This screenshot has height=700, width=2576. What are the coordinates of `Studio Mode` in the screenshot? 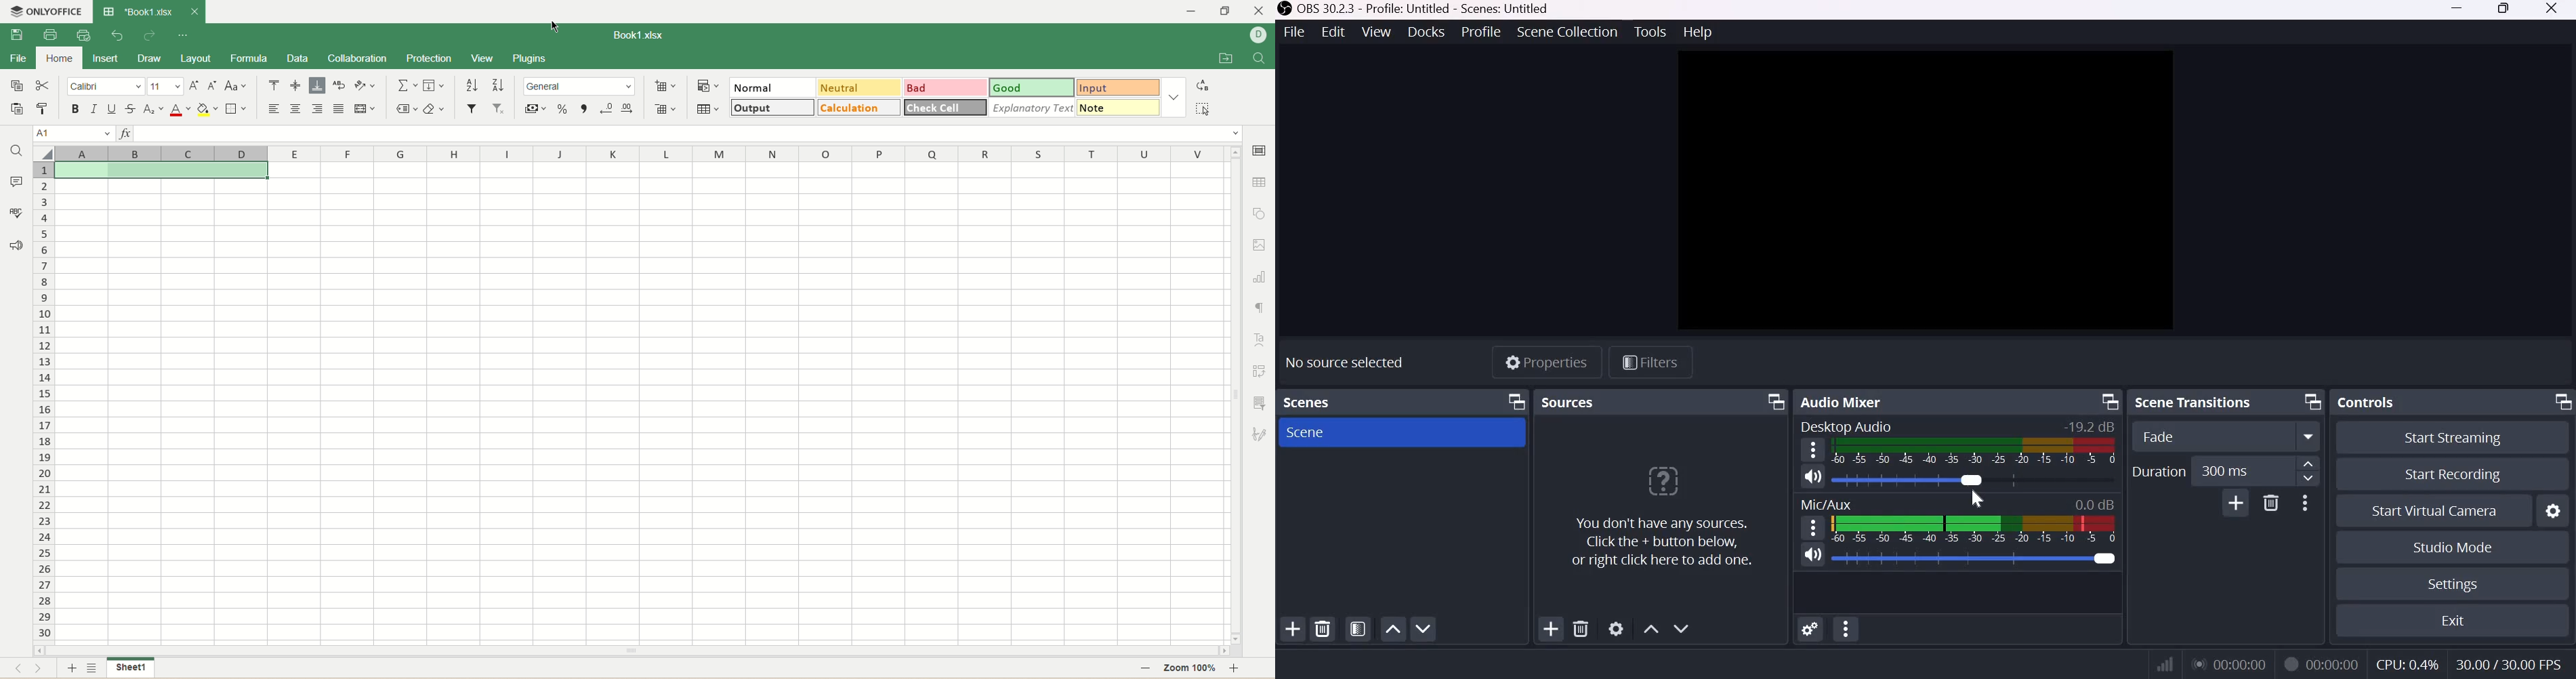 It's located at (2451, 548).